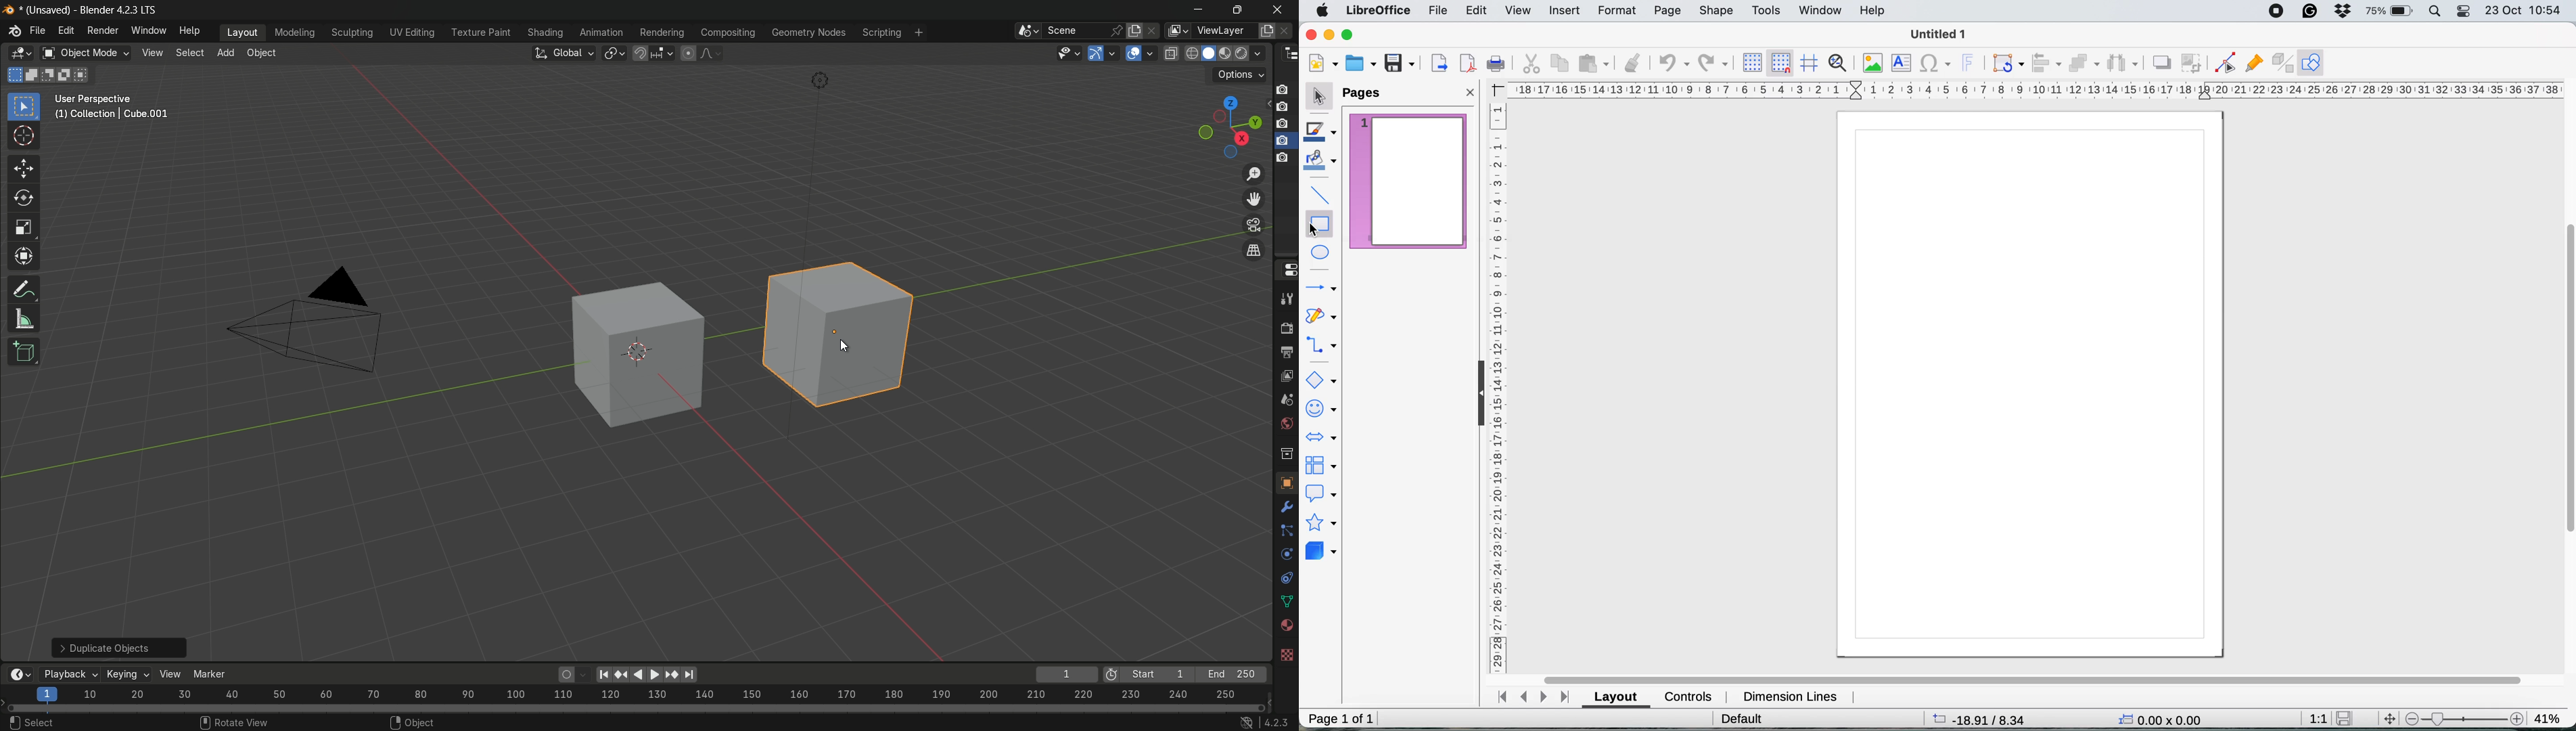 The height and width of the screenshot is (756, 2576). What do you see at coordinates (1767, 10) in the screenshot?
I see `tools` at bounding box center [1767, 10].